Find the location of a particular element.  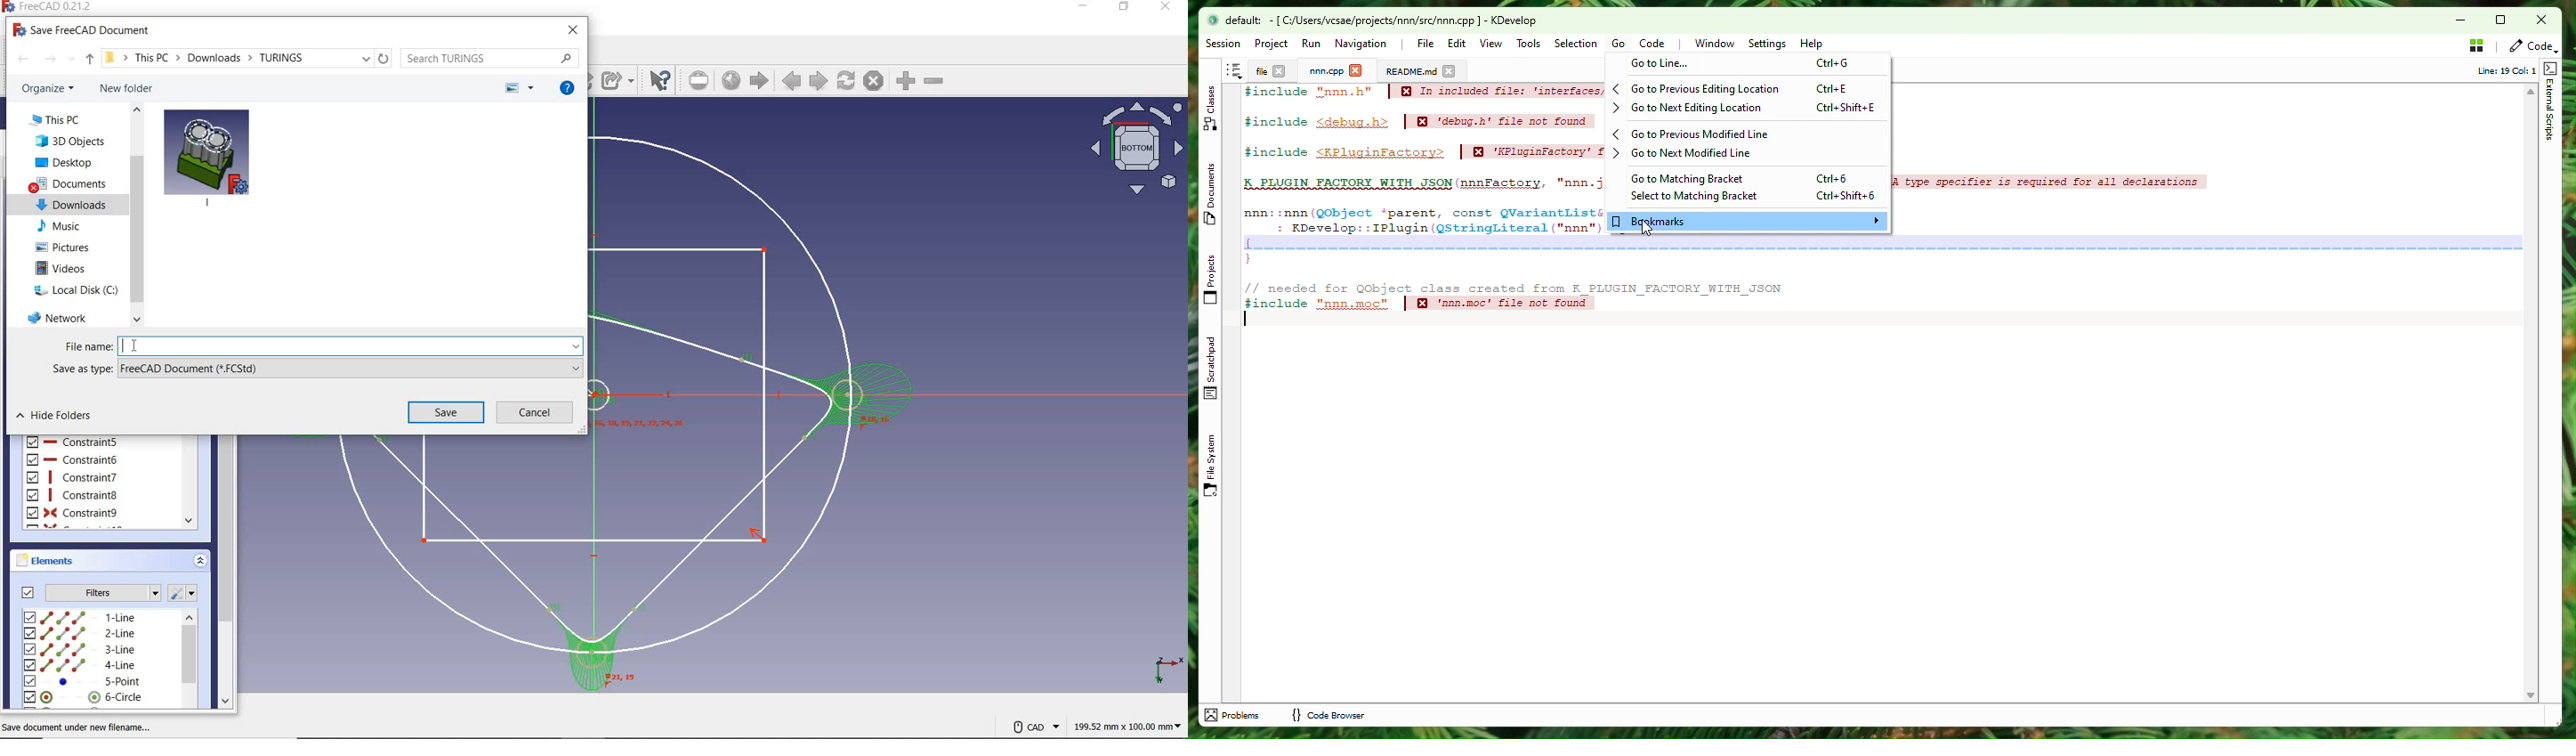

bottom view is located at coordinates (1135, 149).